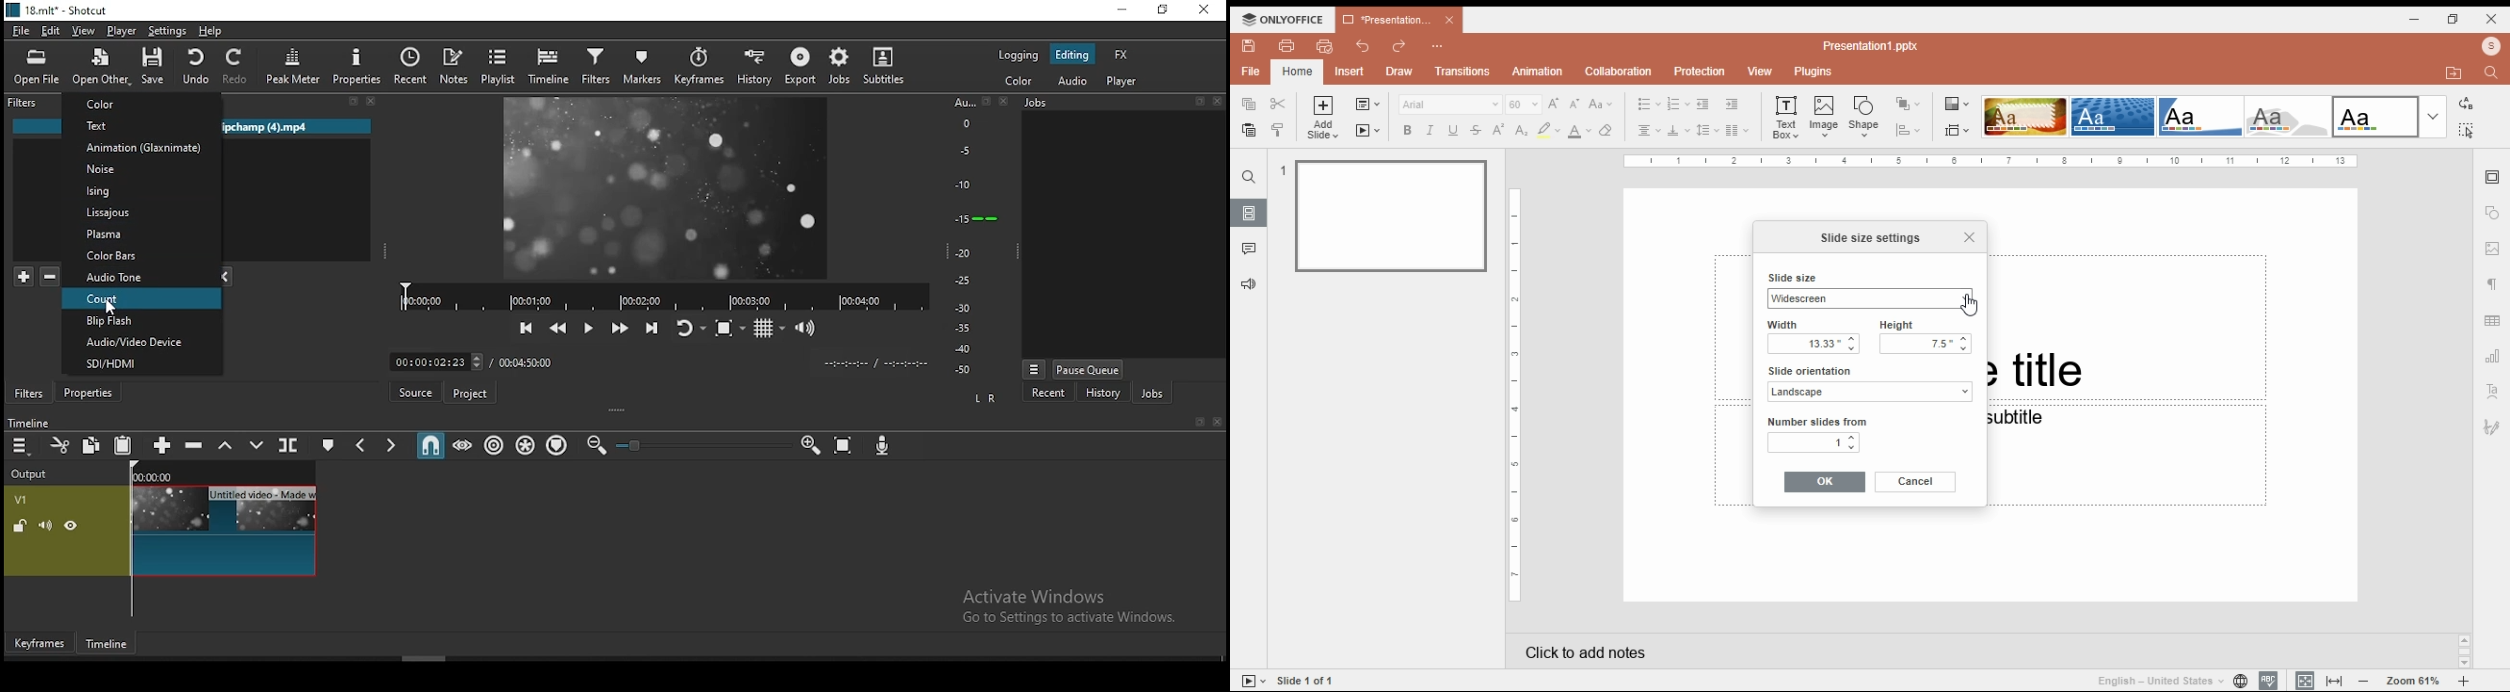 The image size is (2520, 700). I want to click on chart settings, so click(2494, 356).